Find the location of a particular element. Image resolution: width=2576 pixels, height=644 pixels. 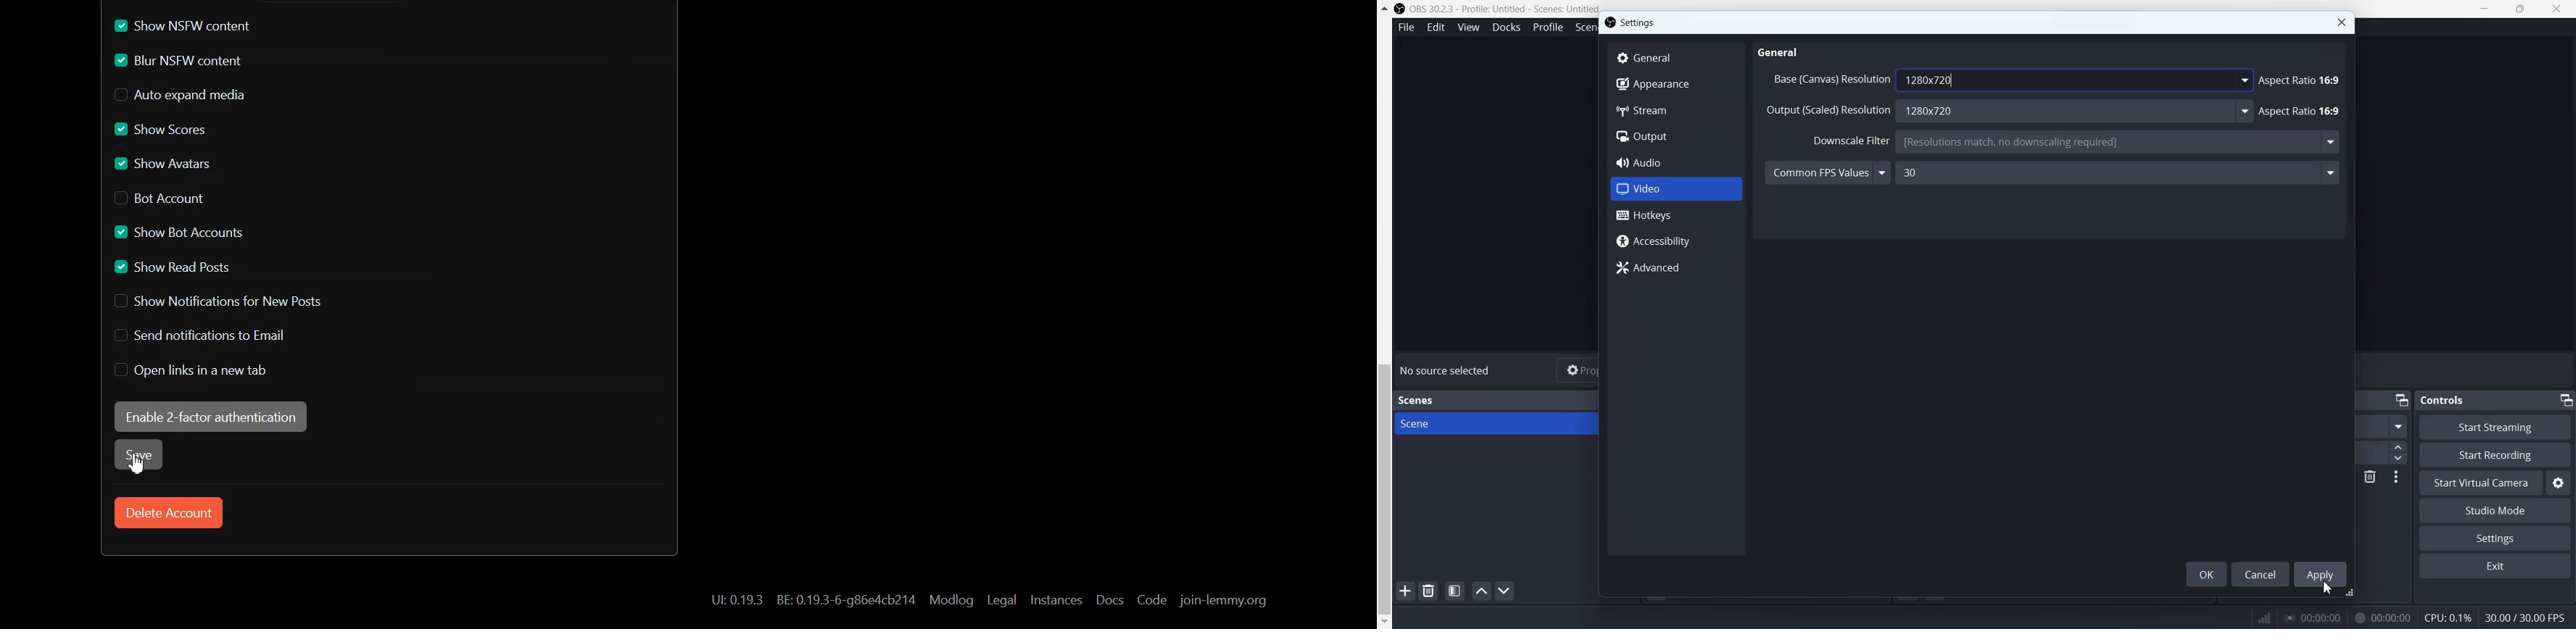

Docks is located at coordinates (1506, 28).